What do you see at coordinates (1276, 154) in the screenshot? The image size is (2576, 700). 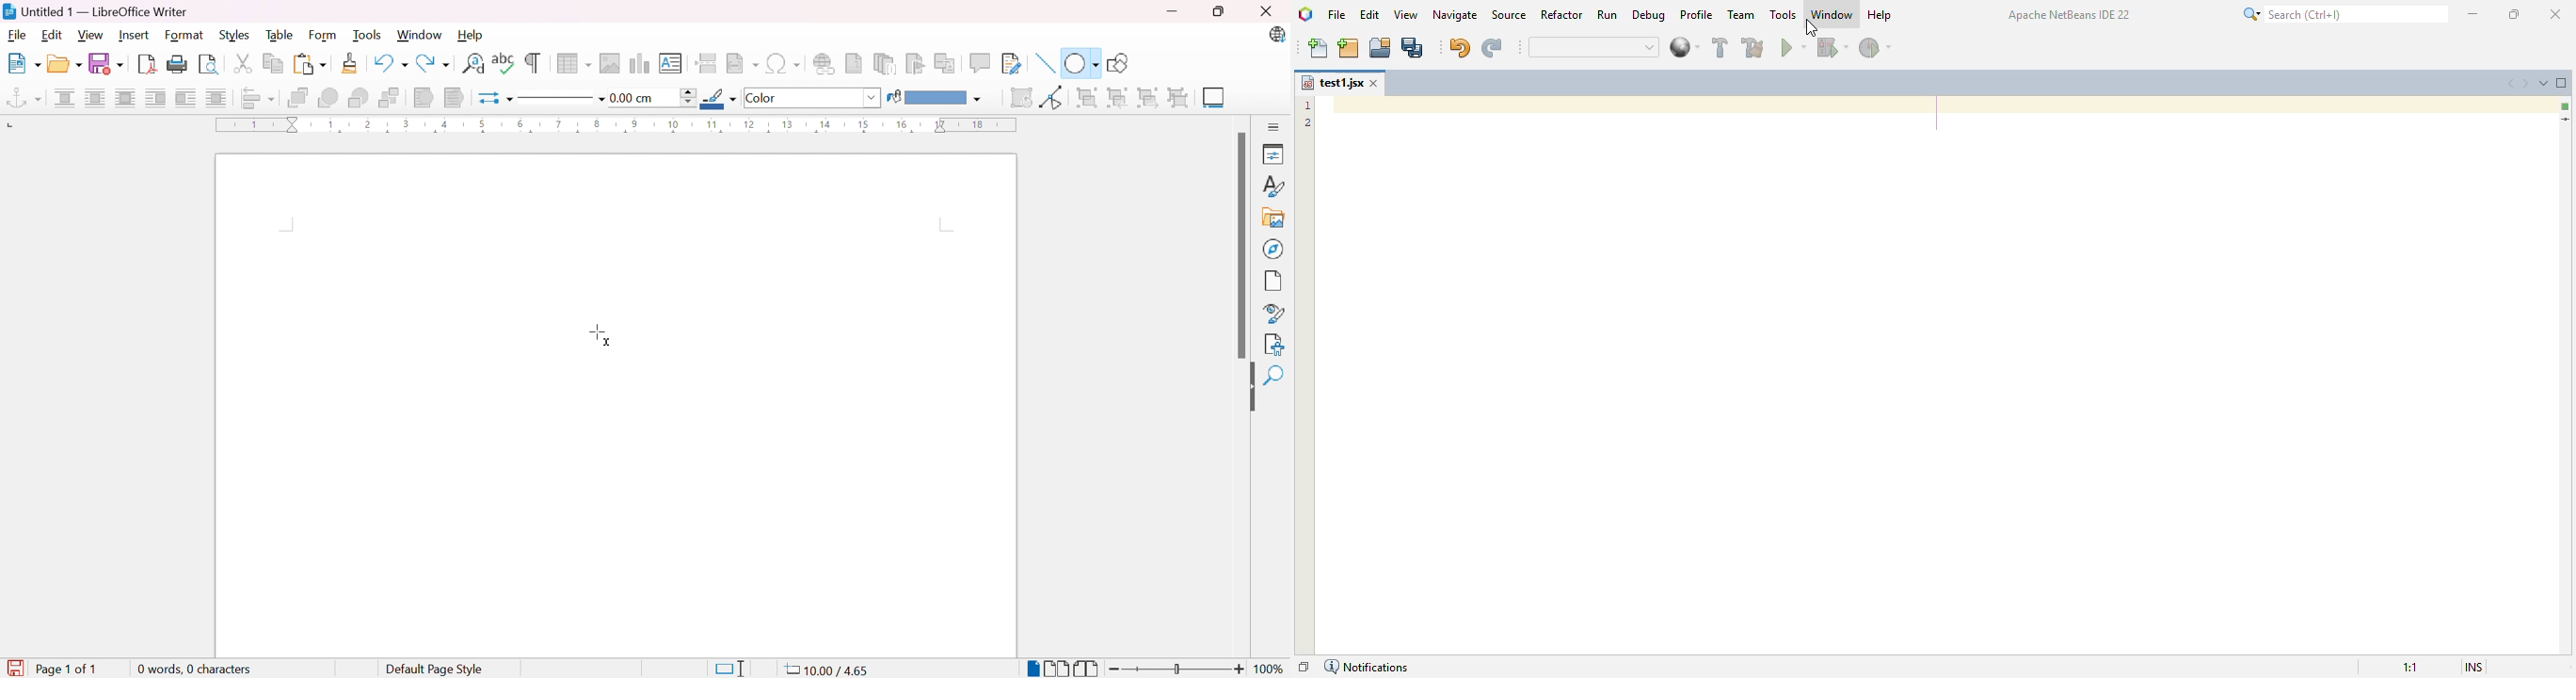 I see `Properties` at bounding box center [1276, 154].